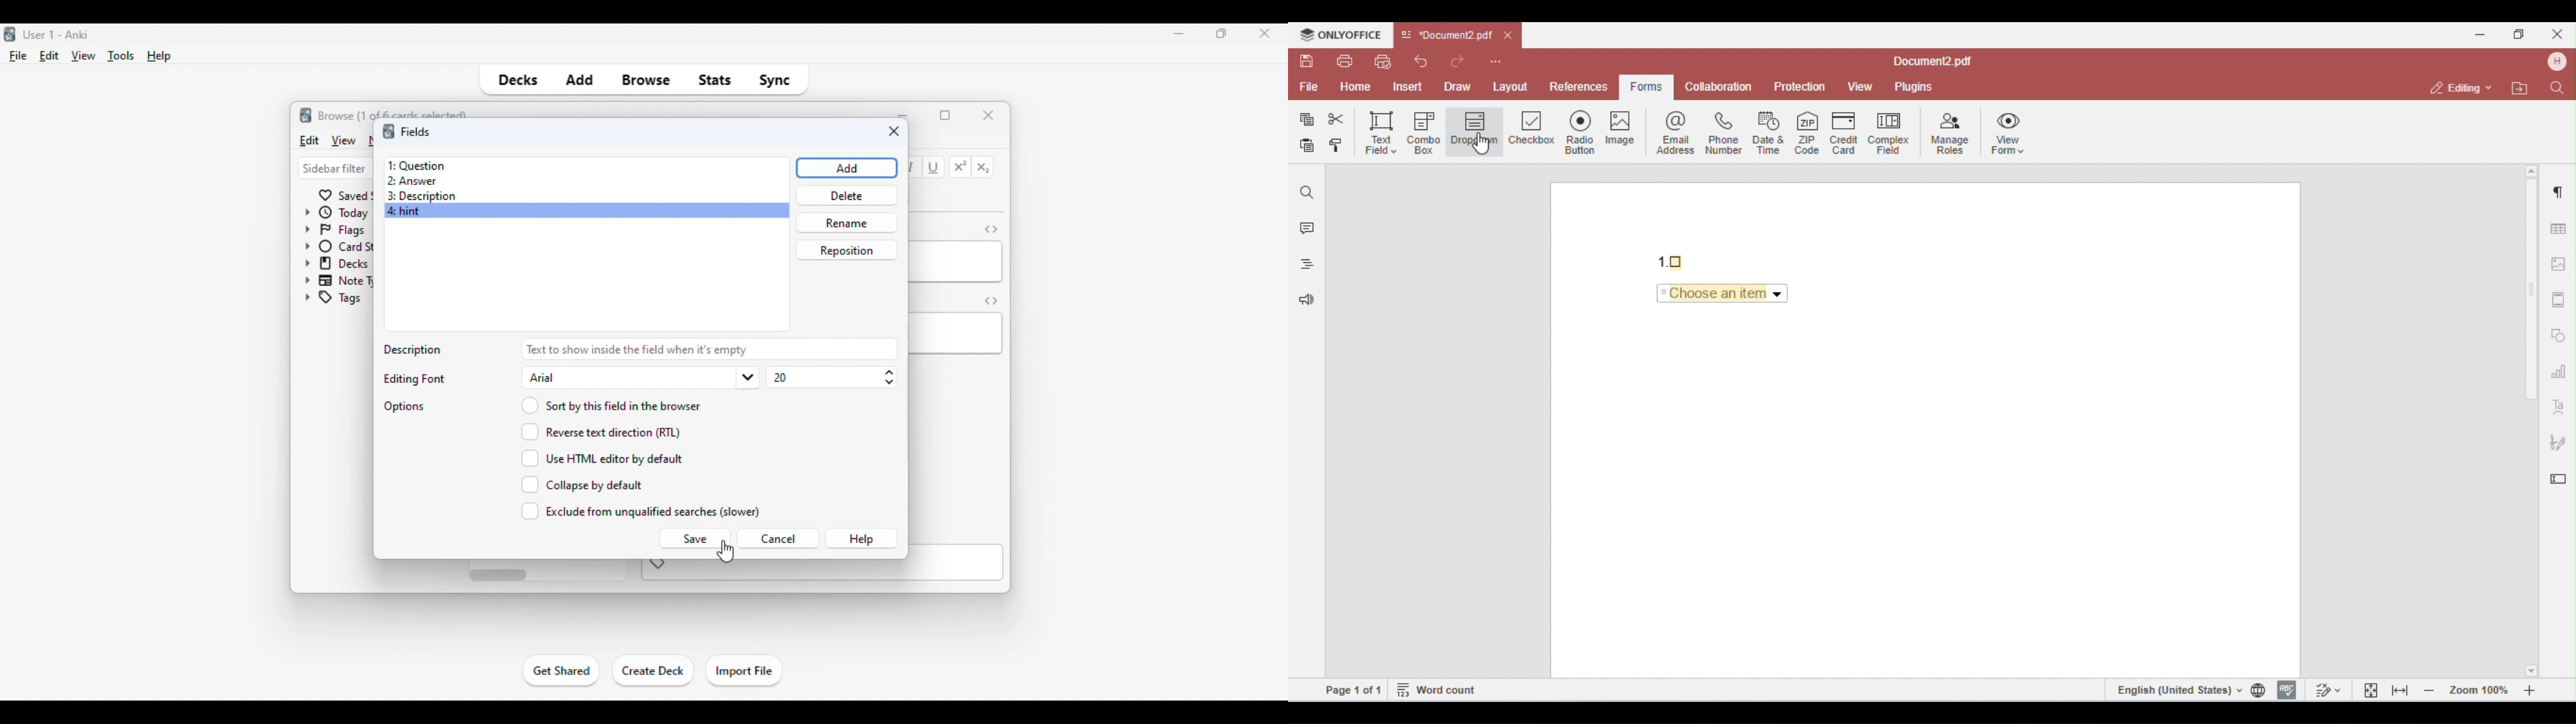  What do you see at coordinates (725, 552) in the screenshot?
I see `cursor` at bounding box center [725, 552].